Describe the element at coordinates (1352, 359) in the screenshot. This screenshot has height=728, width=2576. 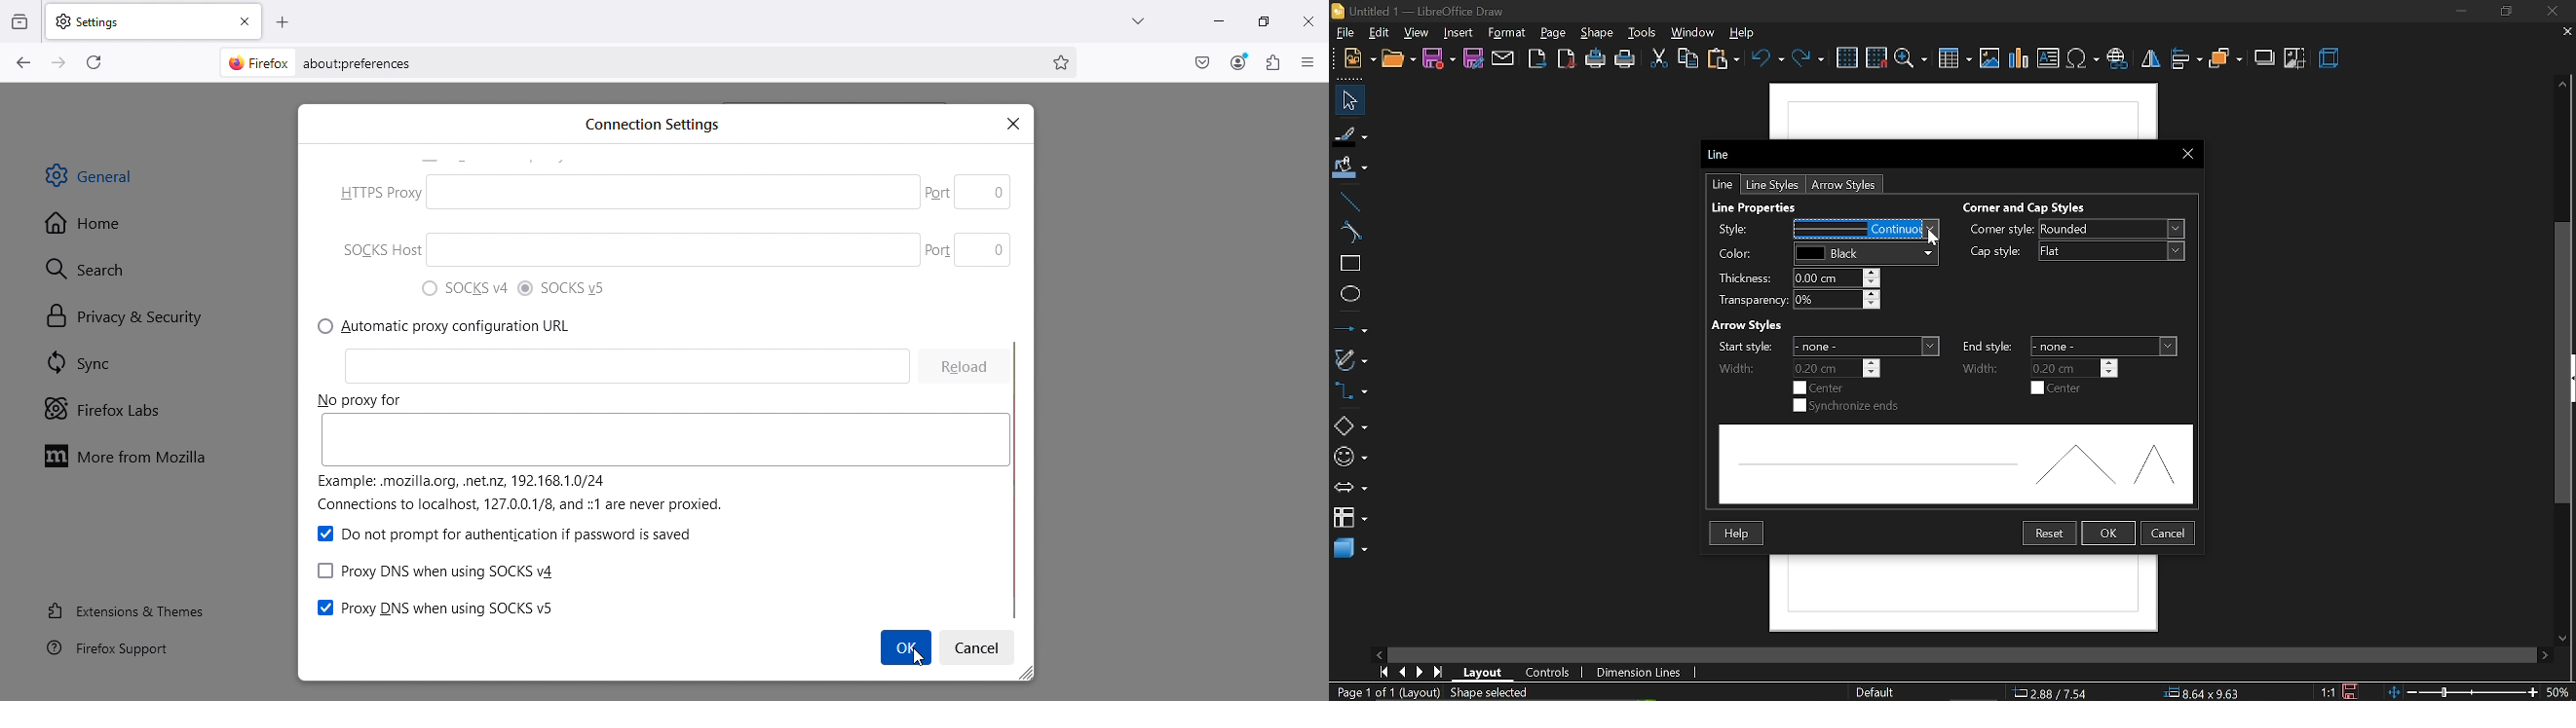
I see `curves and polygons` at that location.